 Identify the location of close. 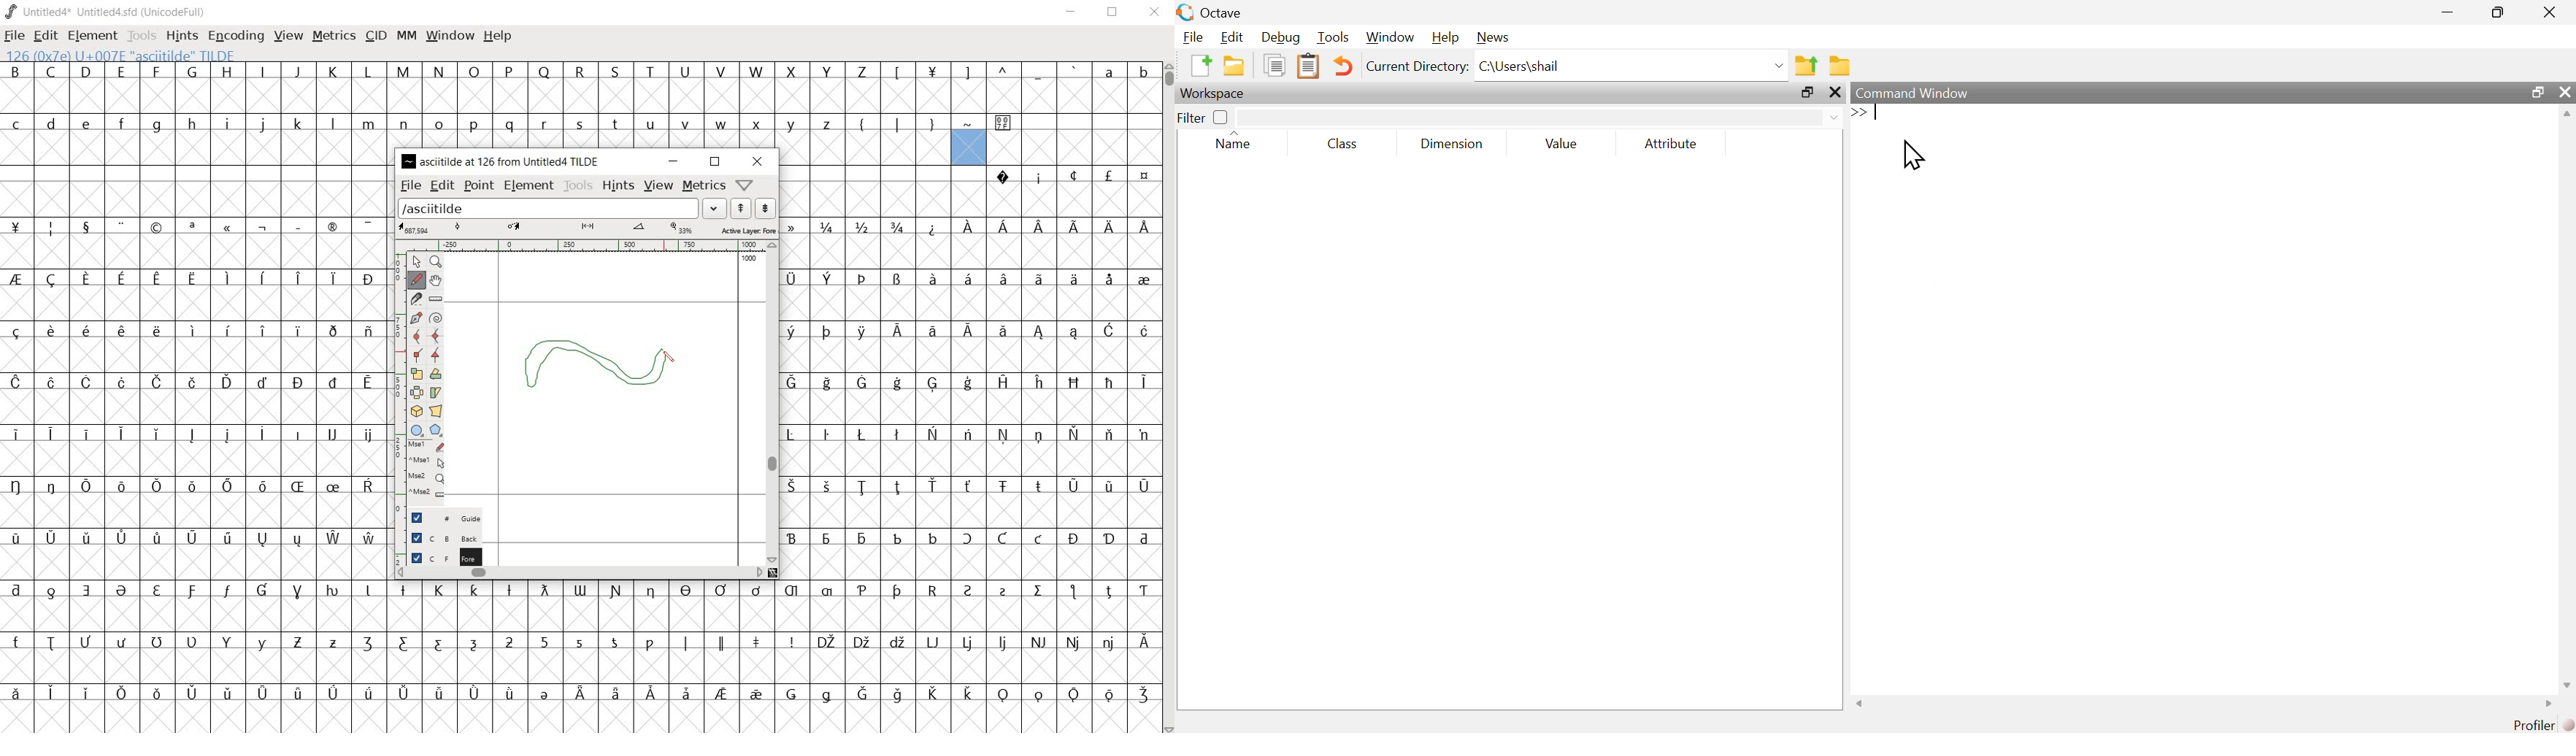
(1836, 93).